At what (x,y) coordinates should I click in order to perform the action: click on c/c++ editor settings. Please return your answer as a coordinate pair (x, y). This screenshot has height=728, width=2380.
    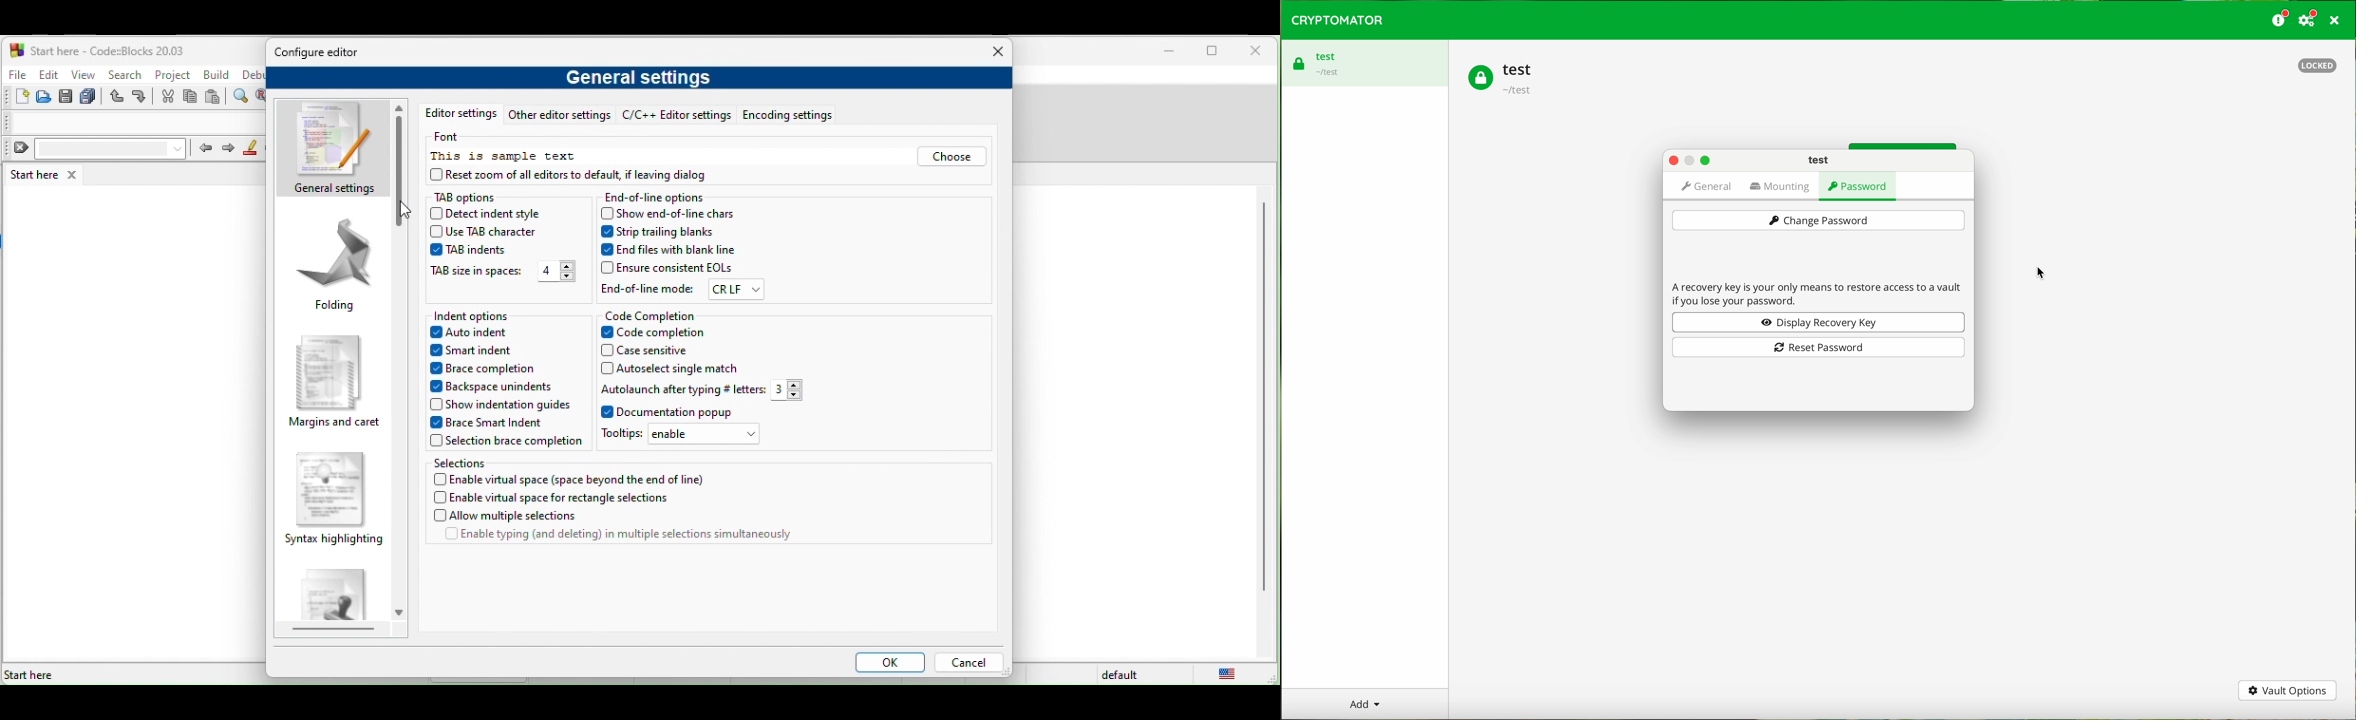
    Looking at the image, I should click on (676, 117).